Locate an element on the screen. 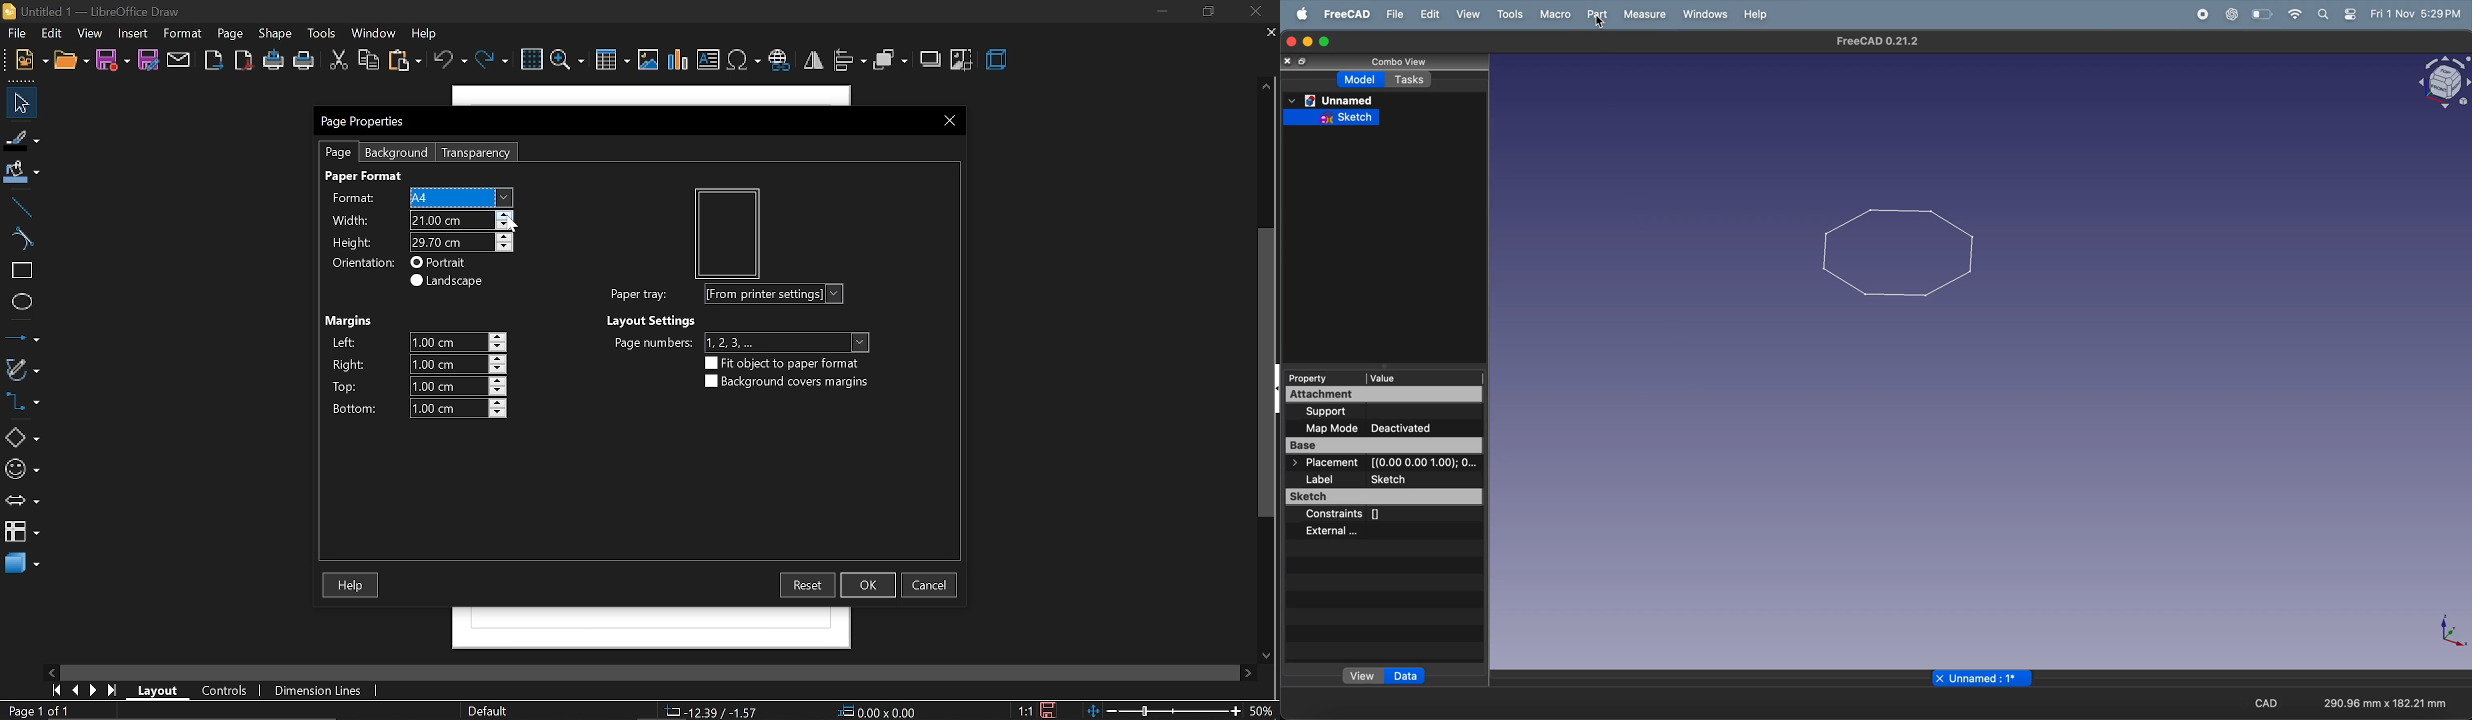 This screenshot has width=2492, height=728. curves is located at coordinates (22, 241).